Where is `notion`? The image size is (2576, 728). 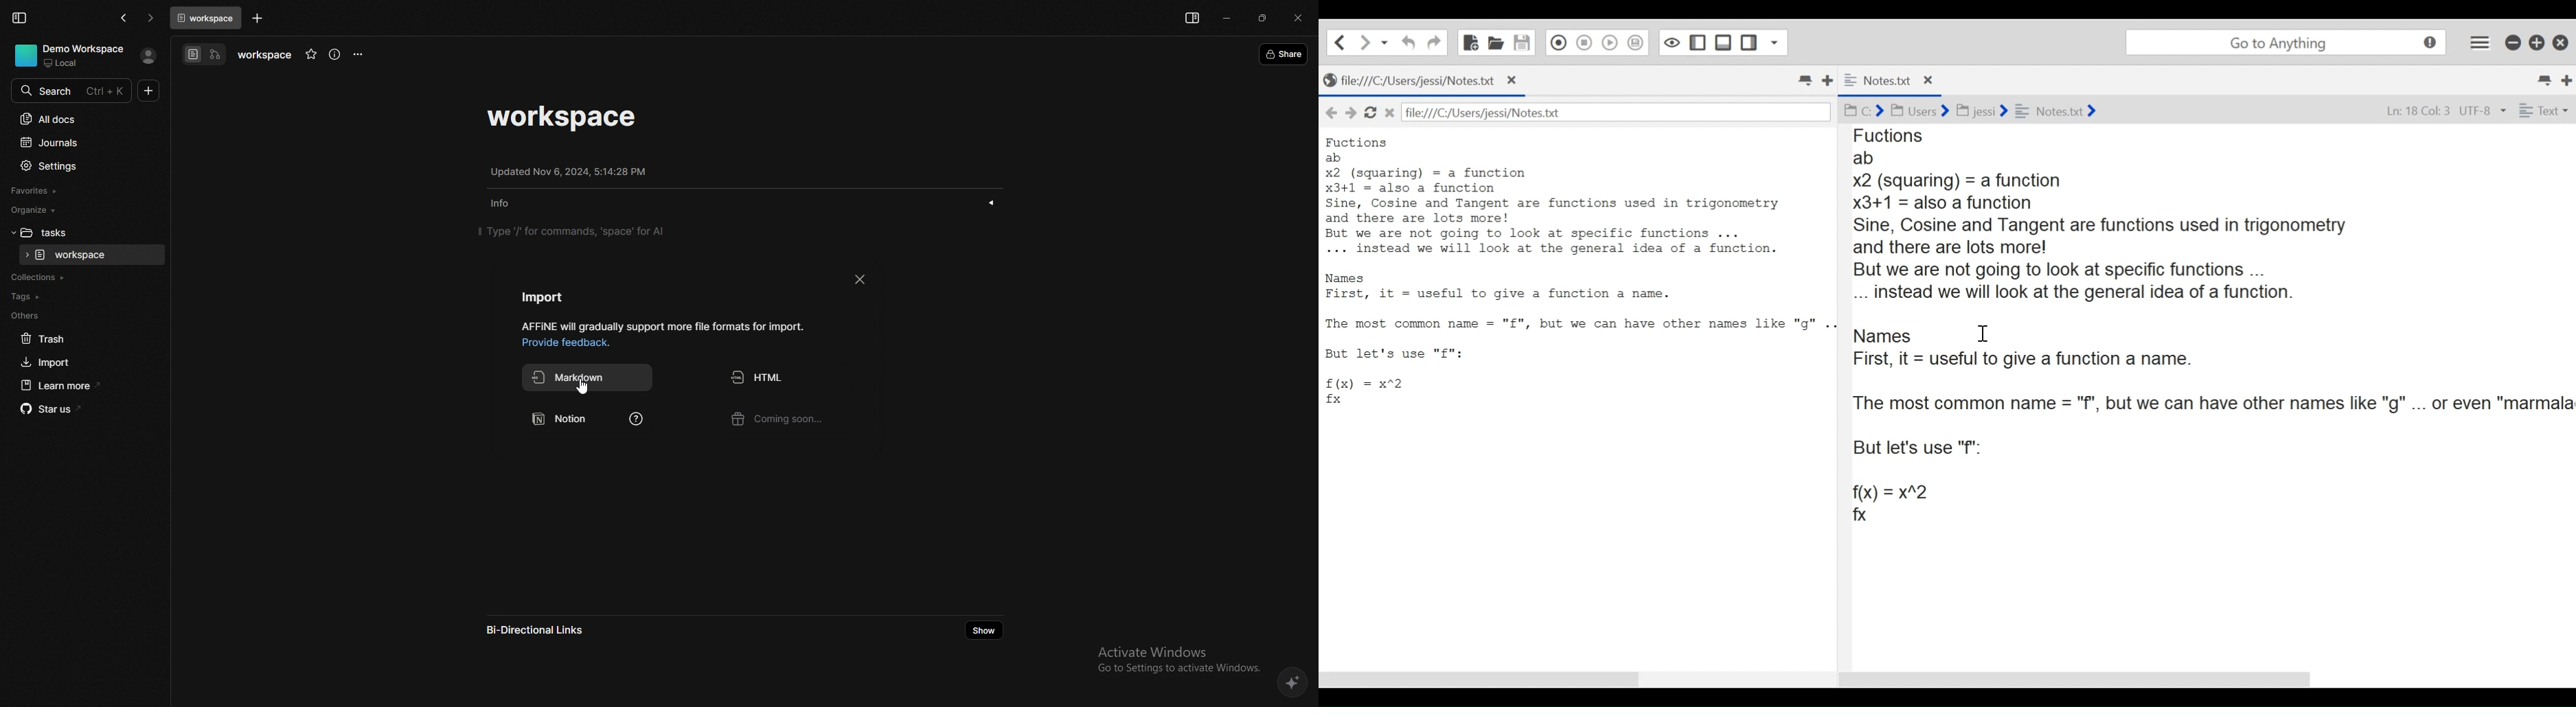
notion is located at coordinates (571, 421).